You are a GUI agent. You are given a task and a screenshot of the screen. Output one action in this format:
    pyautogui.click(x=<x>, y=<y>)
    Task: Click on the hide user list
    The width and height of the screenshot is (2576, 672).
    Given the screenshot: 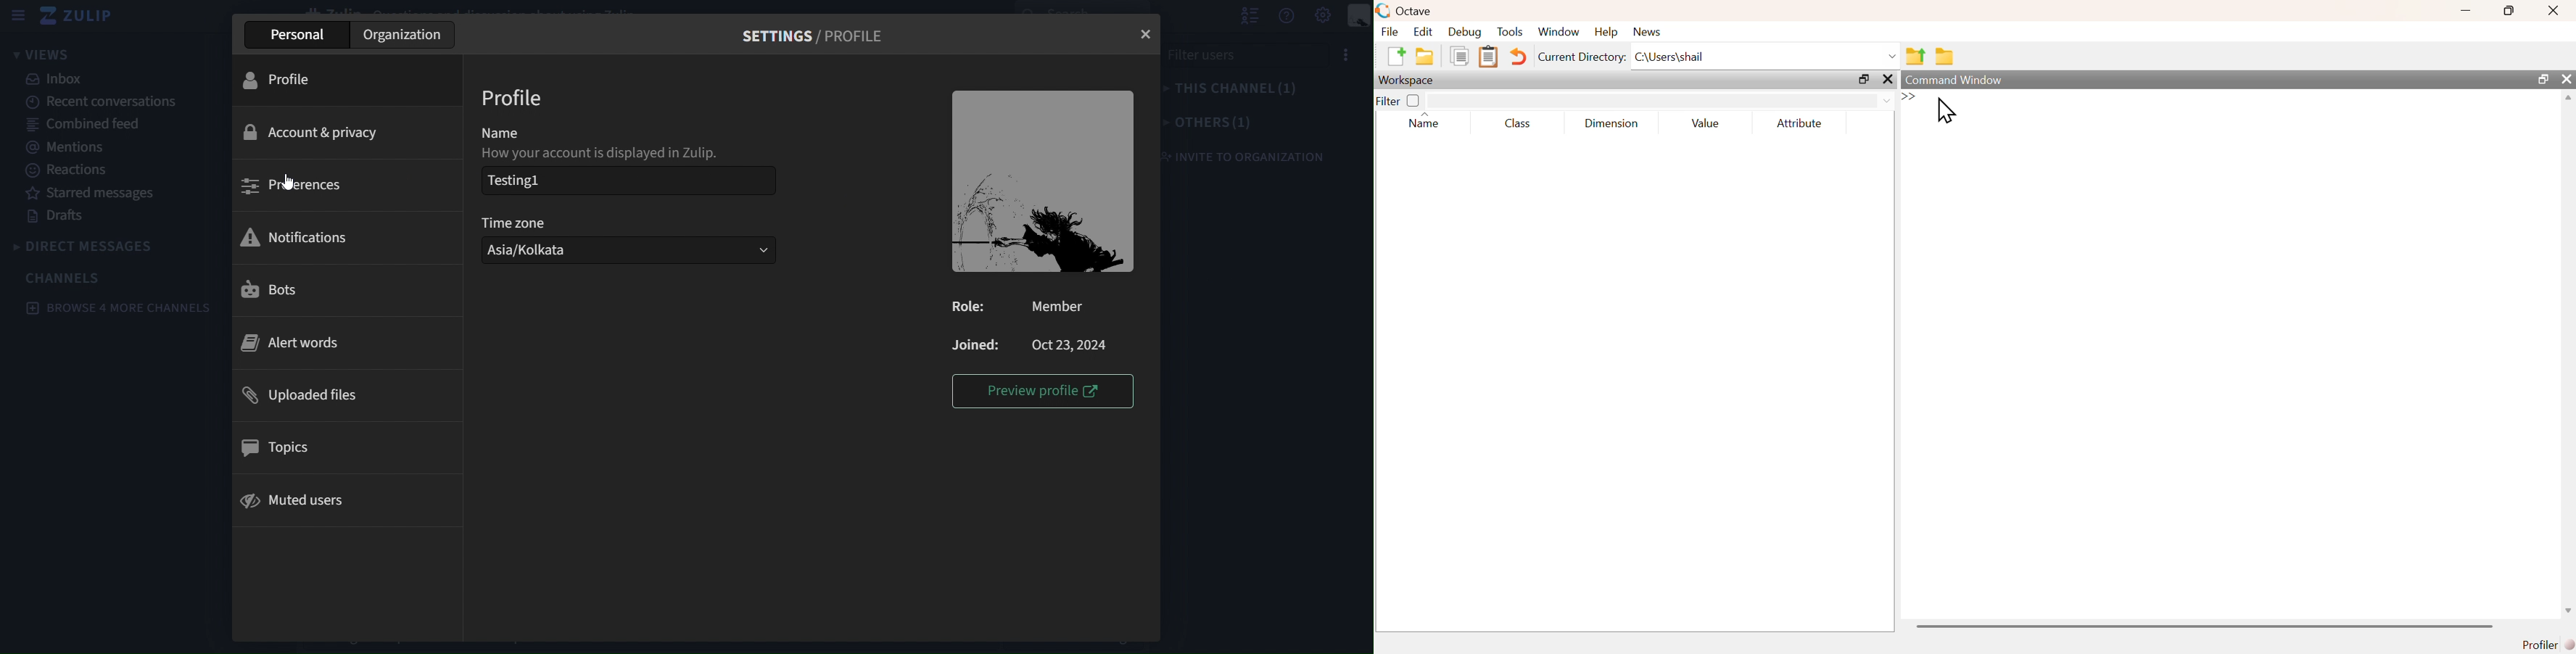 What is the action you would take?
    pyautogui.click(x=1250, y=17)
    